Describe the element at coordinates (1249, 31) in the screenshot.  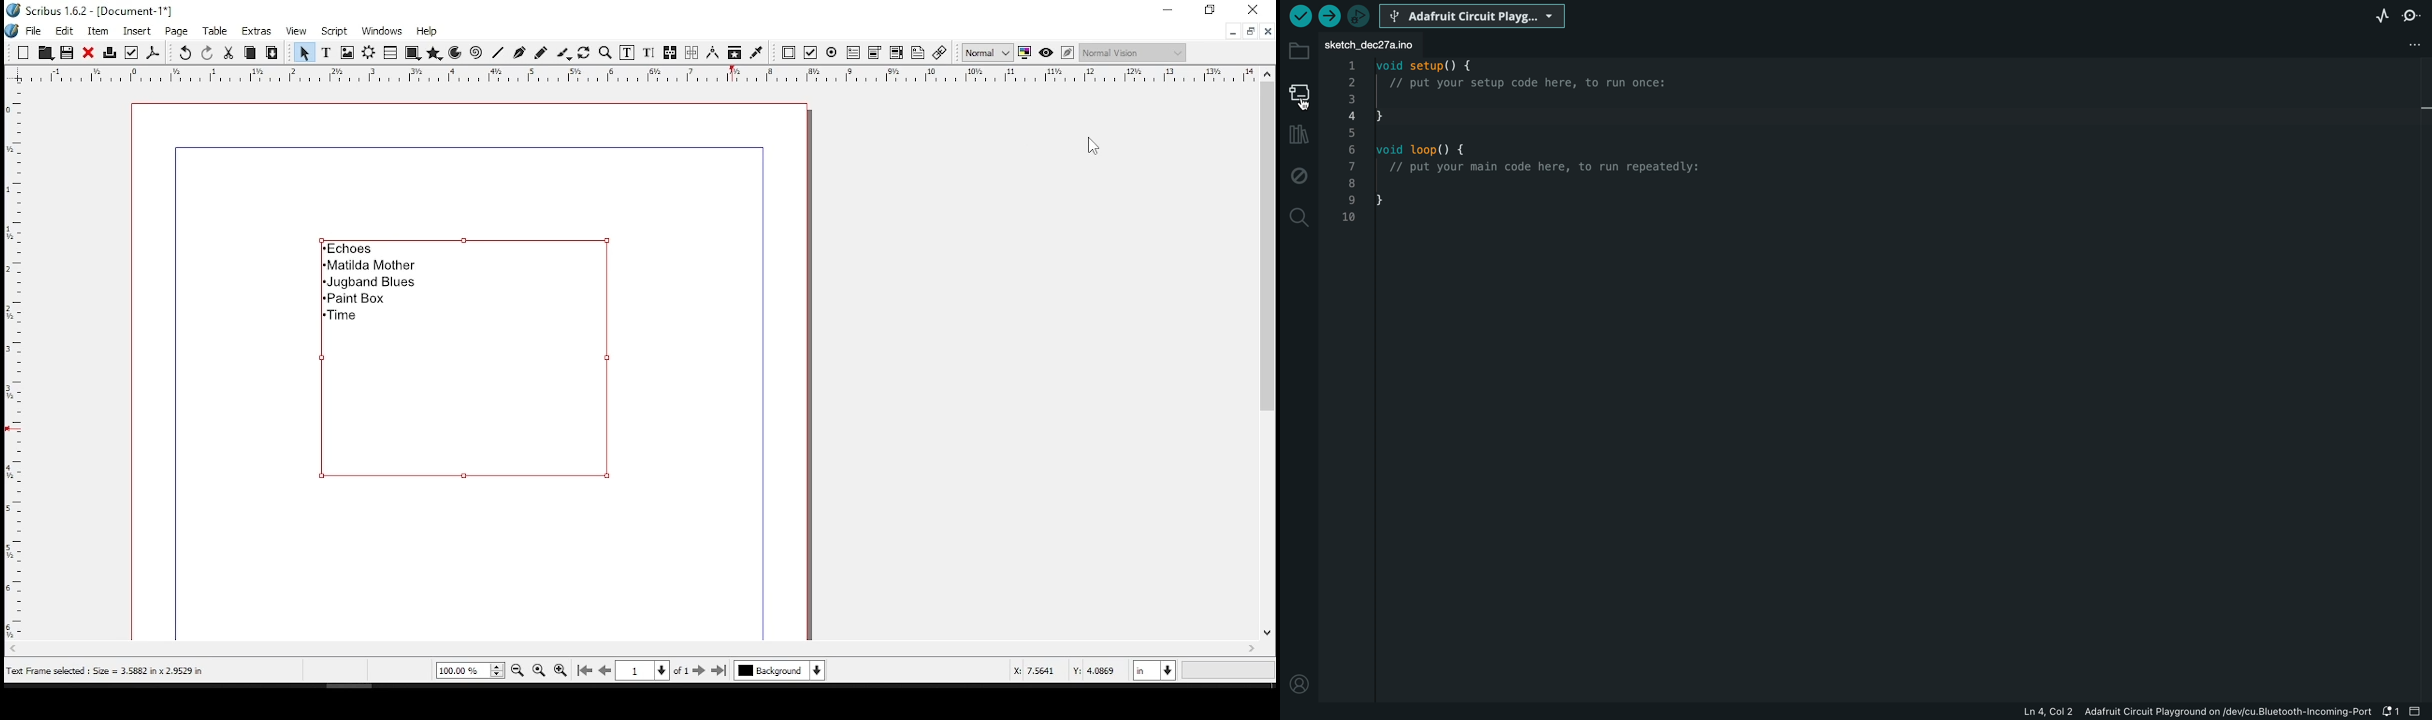
I see `restore` at that location.